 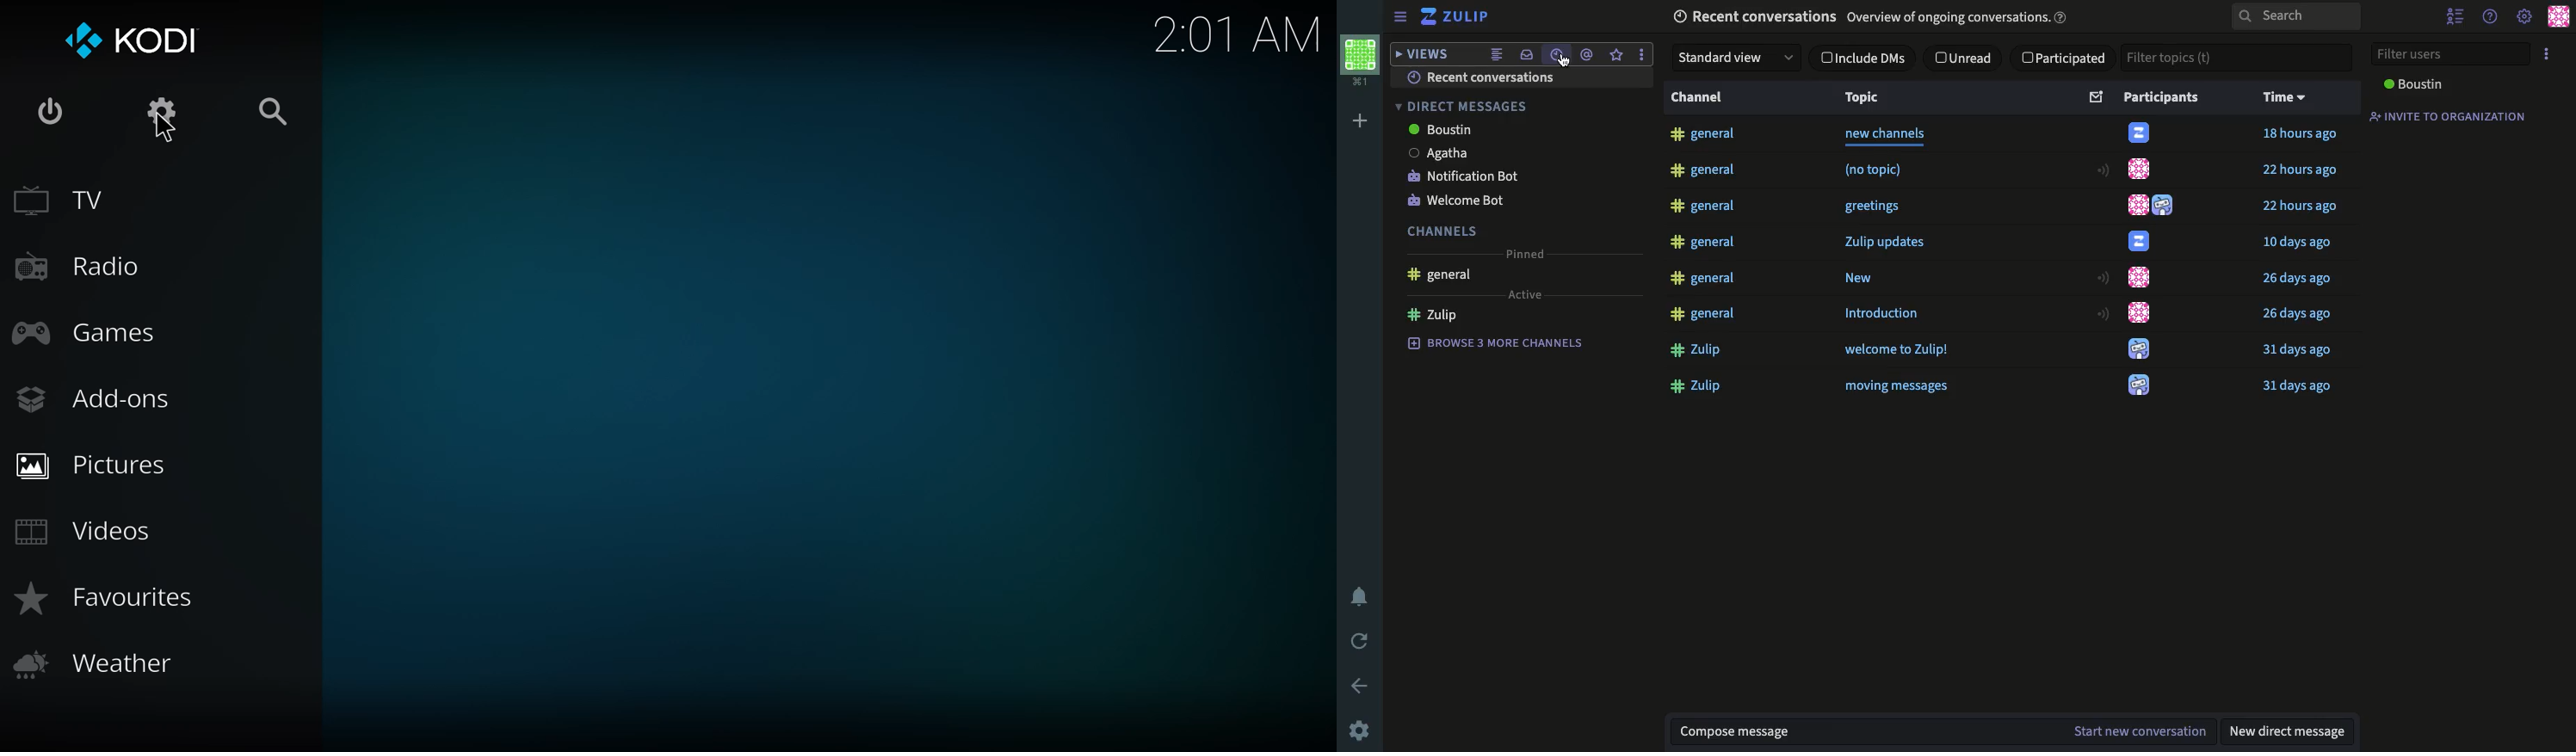 What do you see at coordinates (157, 111) in the screenshot?
I see `settings` at bounding box center [157, 111].